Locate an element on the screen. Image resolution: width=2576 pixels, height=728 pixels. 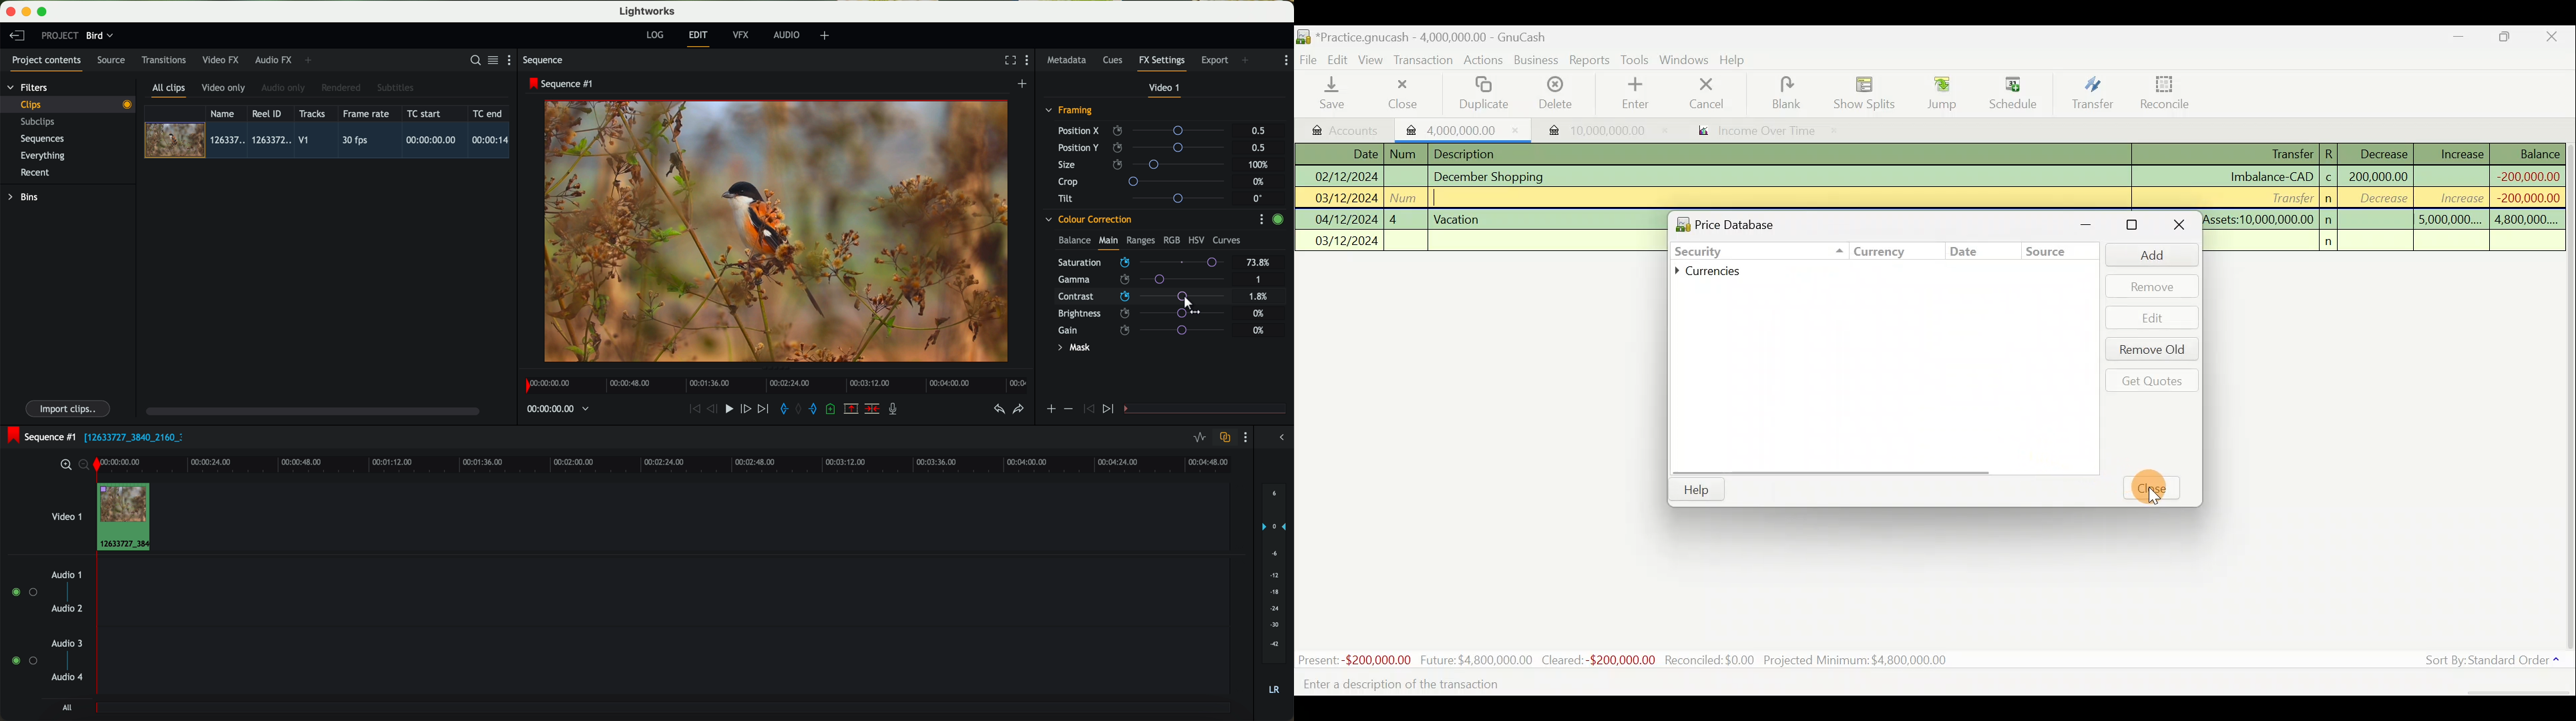
crop is located at coordinates (1146, 181).